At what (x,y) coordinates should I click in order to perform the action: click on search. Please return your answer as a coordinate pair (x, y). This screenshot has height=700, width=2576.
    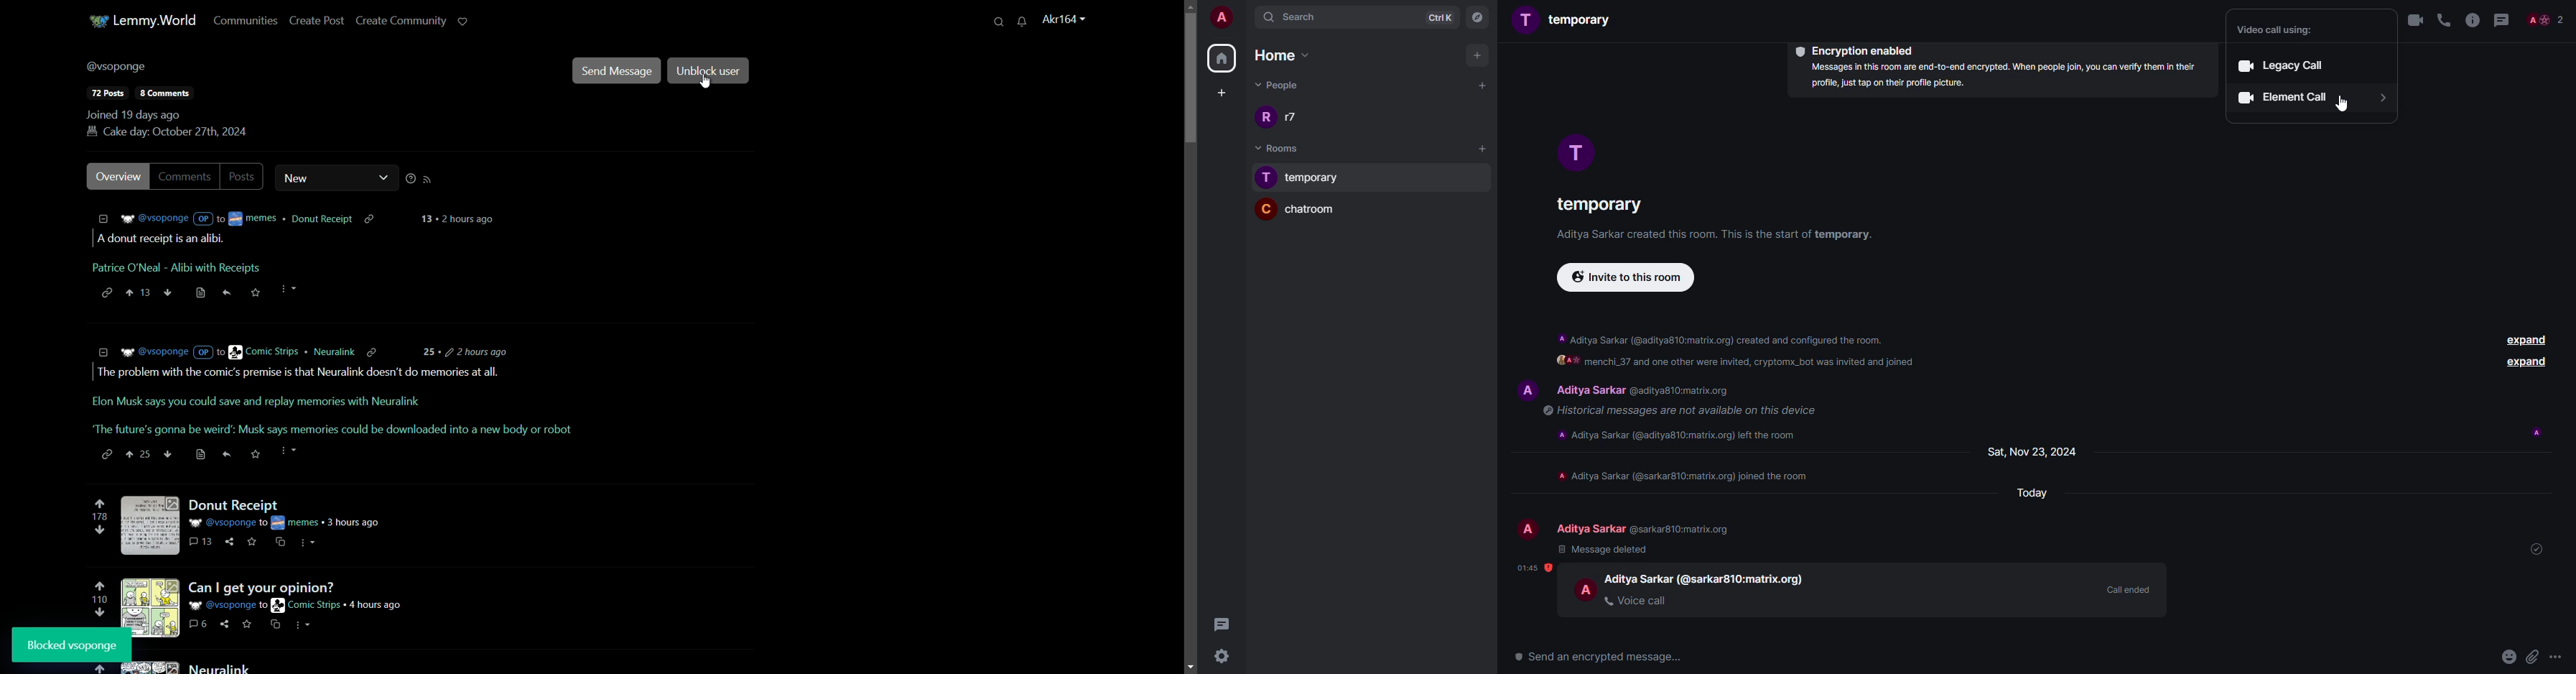
    Looking at the image, I should click on (1320, 18).